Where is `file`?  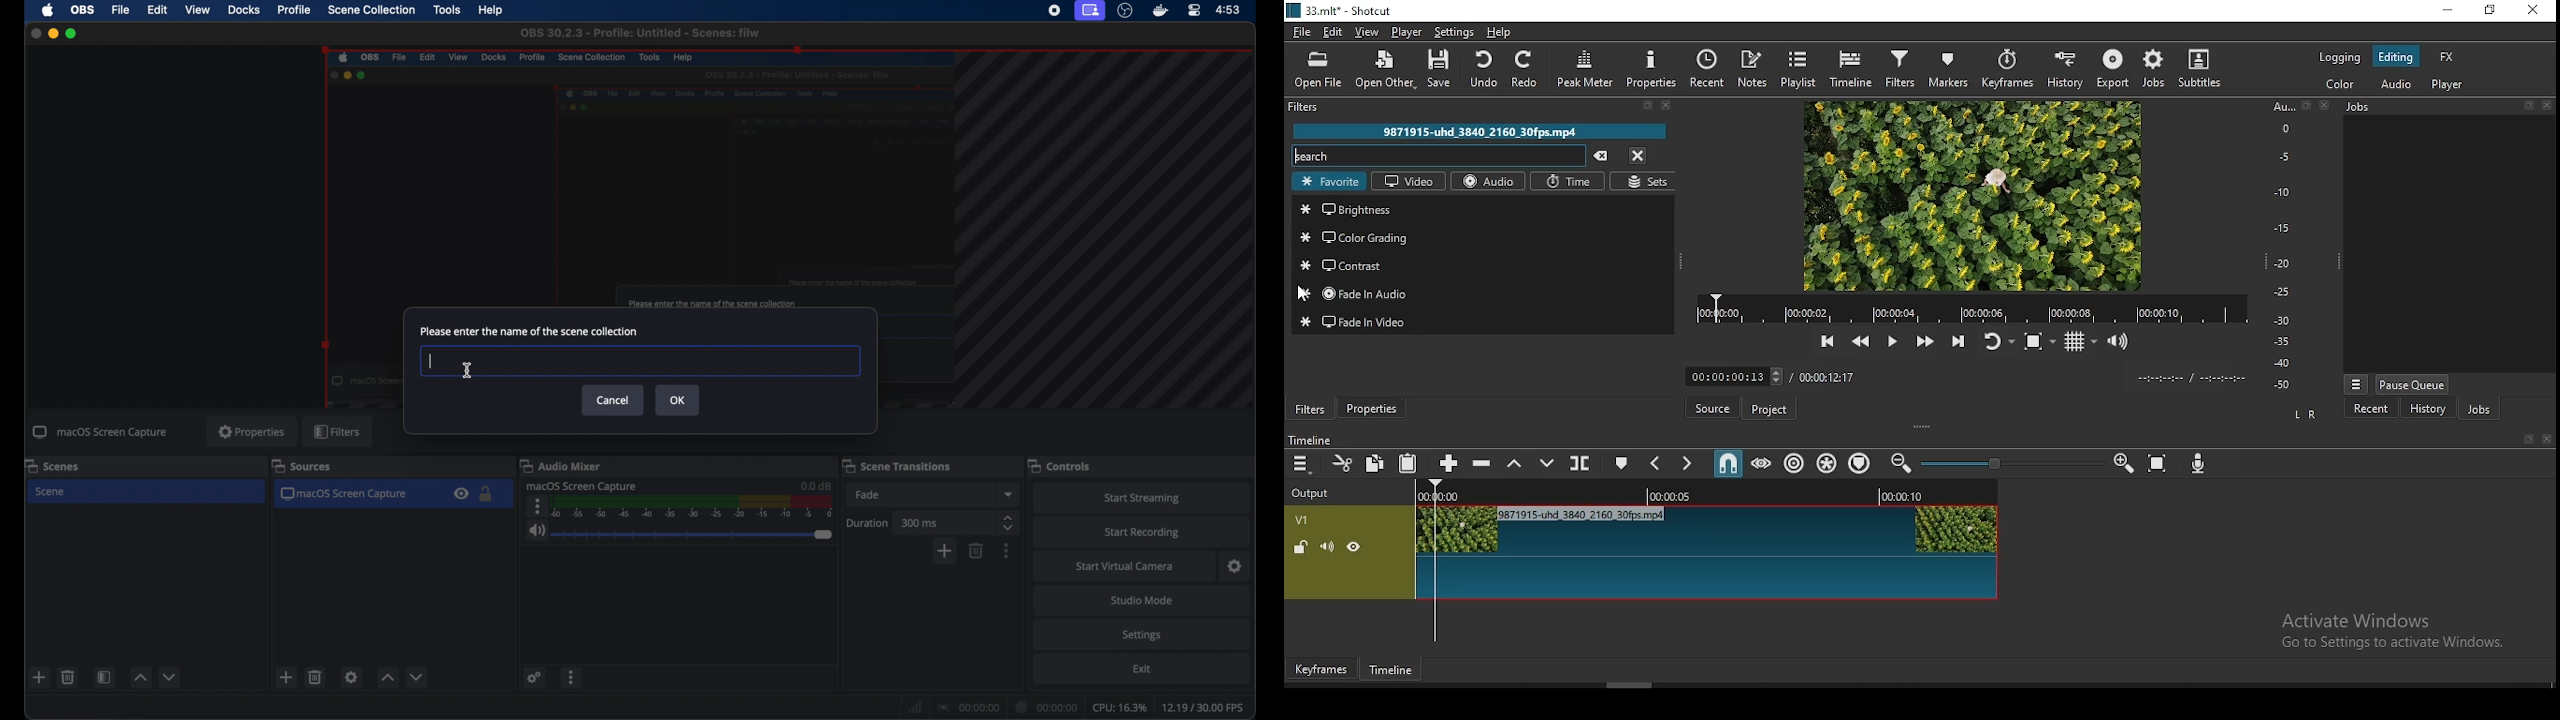 file is located at coordinates (1299, 31).